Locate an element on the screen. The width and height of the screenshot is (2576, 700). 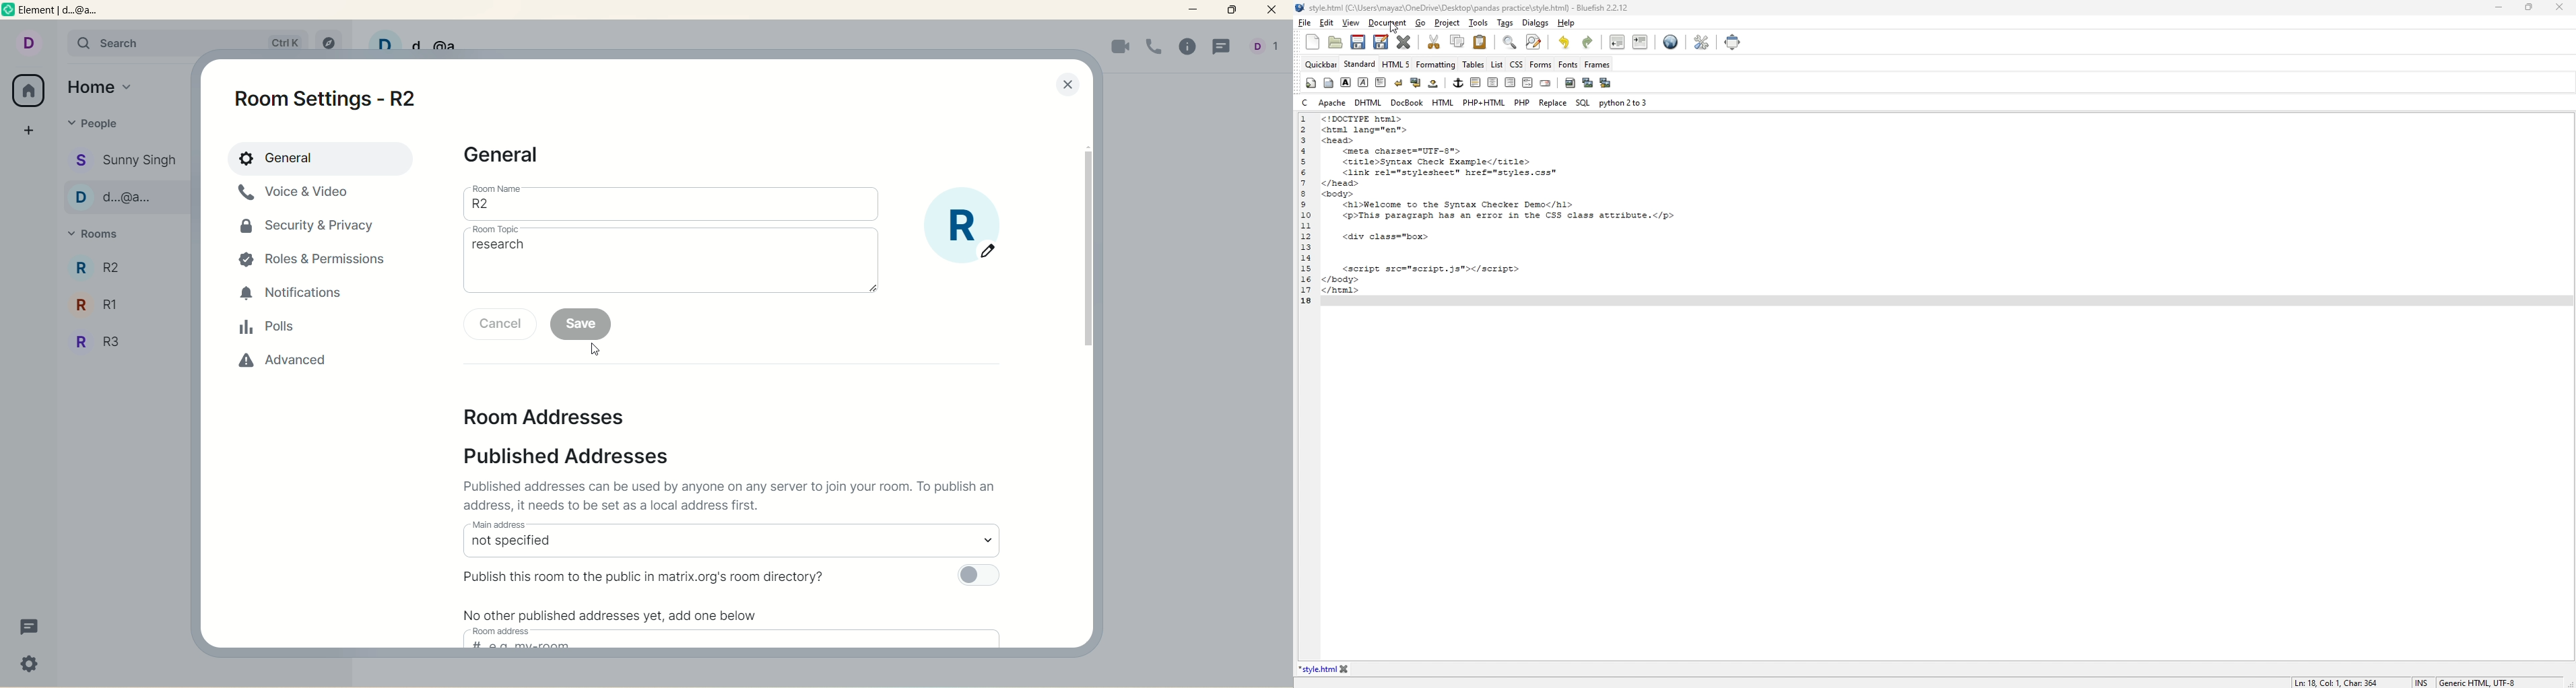
html 5 is located at coordinates (1397, 65).